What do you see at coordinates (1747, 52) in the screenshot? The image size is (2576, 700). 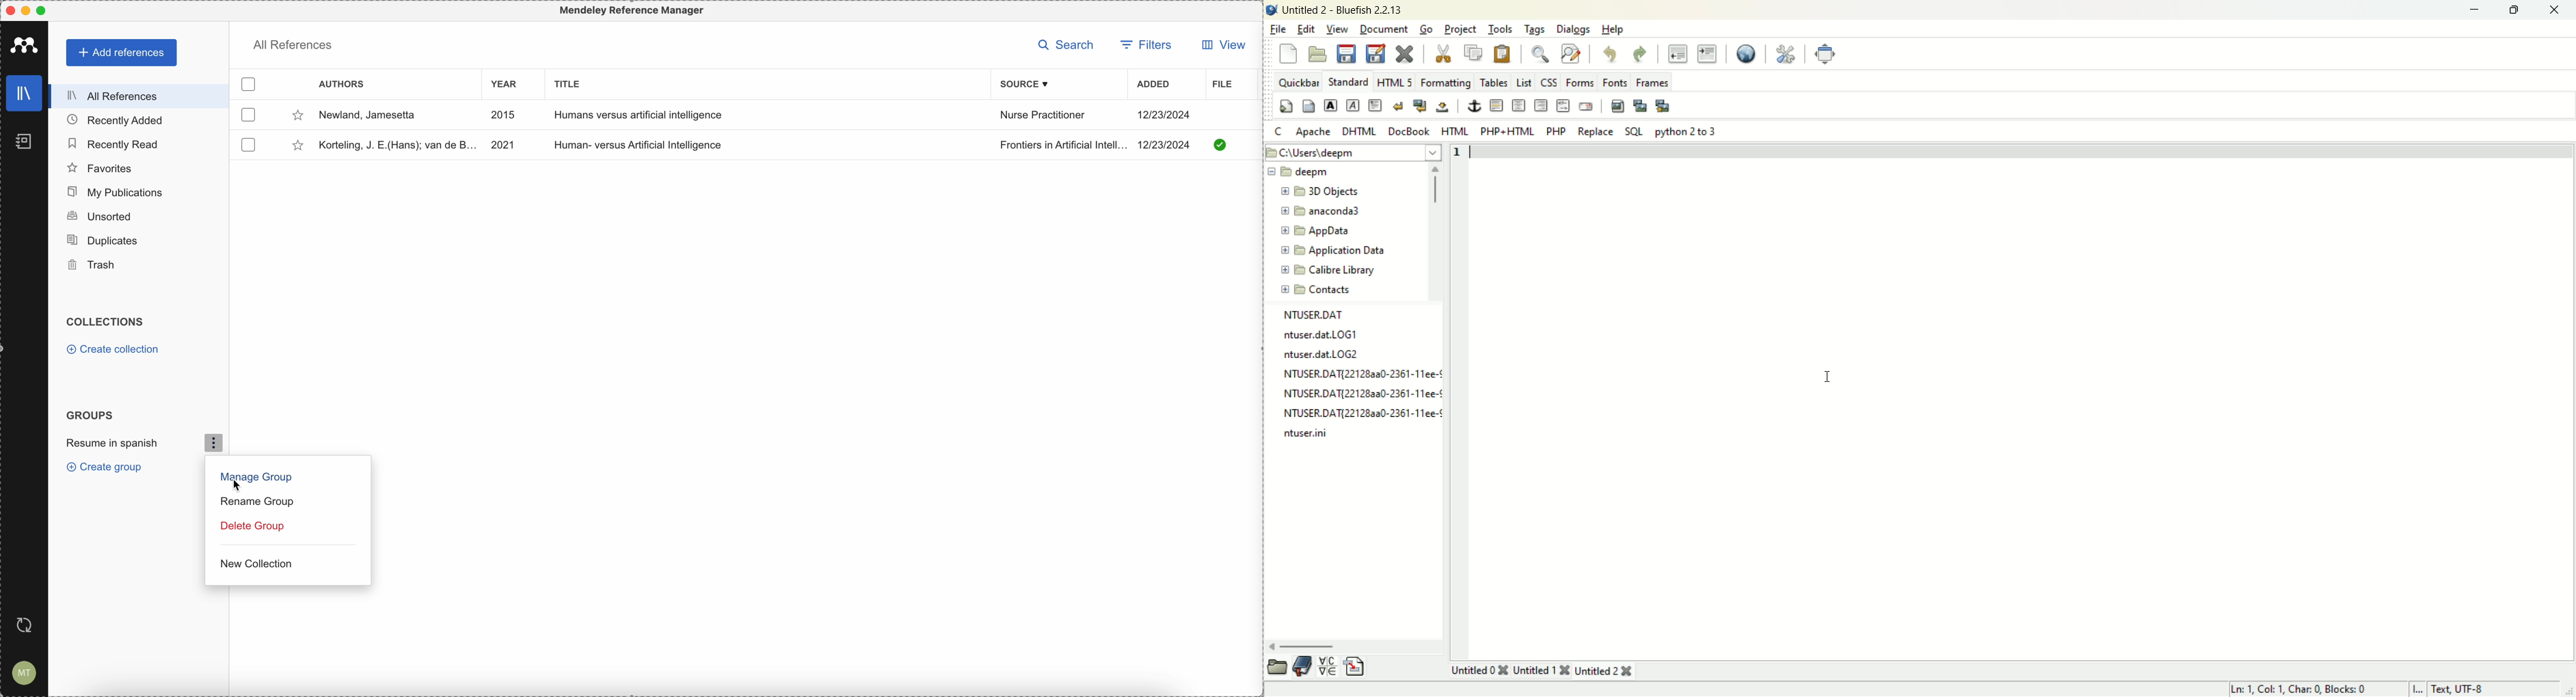 I see `preview in browser` at bounding box center [1747, 52].